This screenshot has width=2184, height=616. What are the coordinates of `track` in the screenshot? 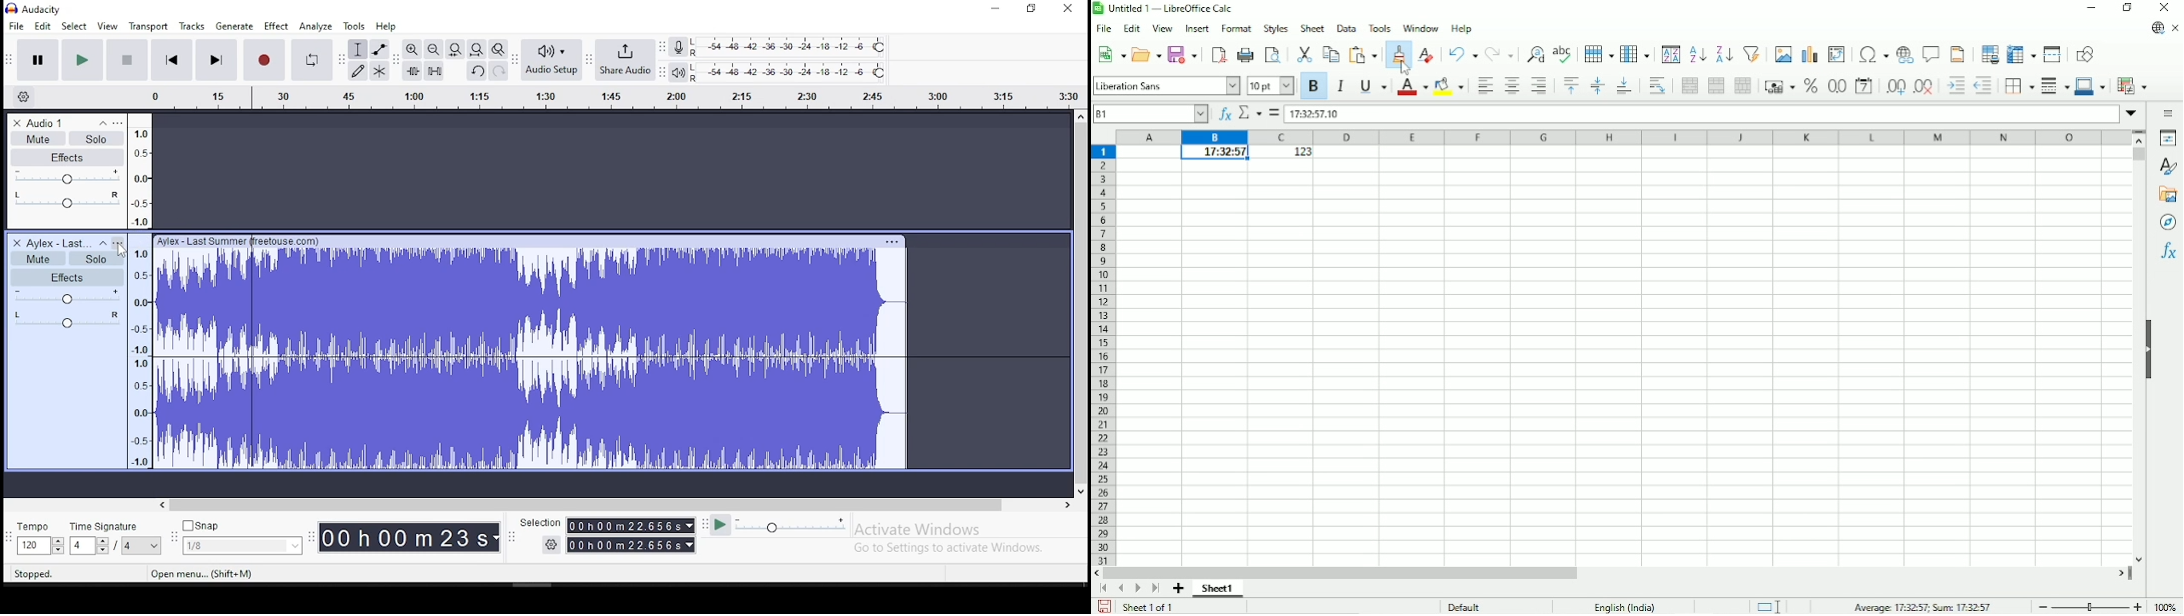 It's located at (610, 350).